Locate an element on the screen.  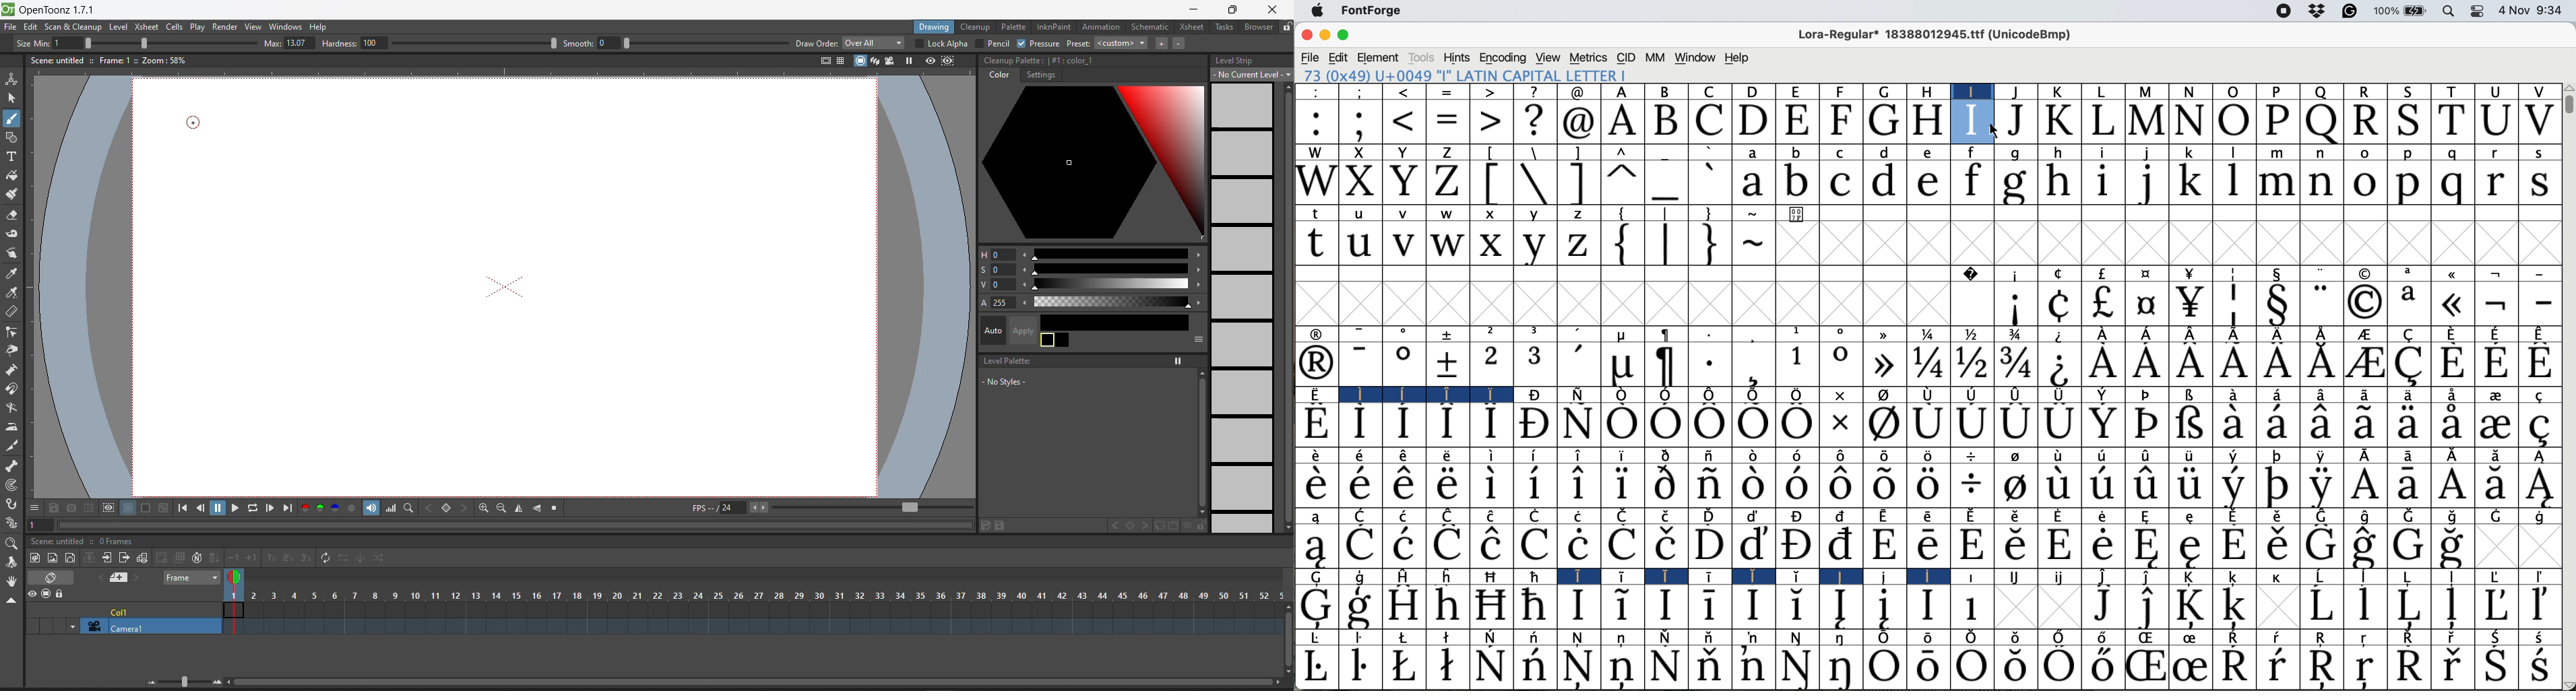
close is located at coordinates (1308, 36).